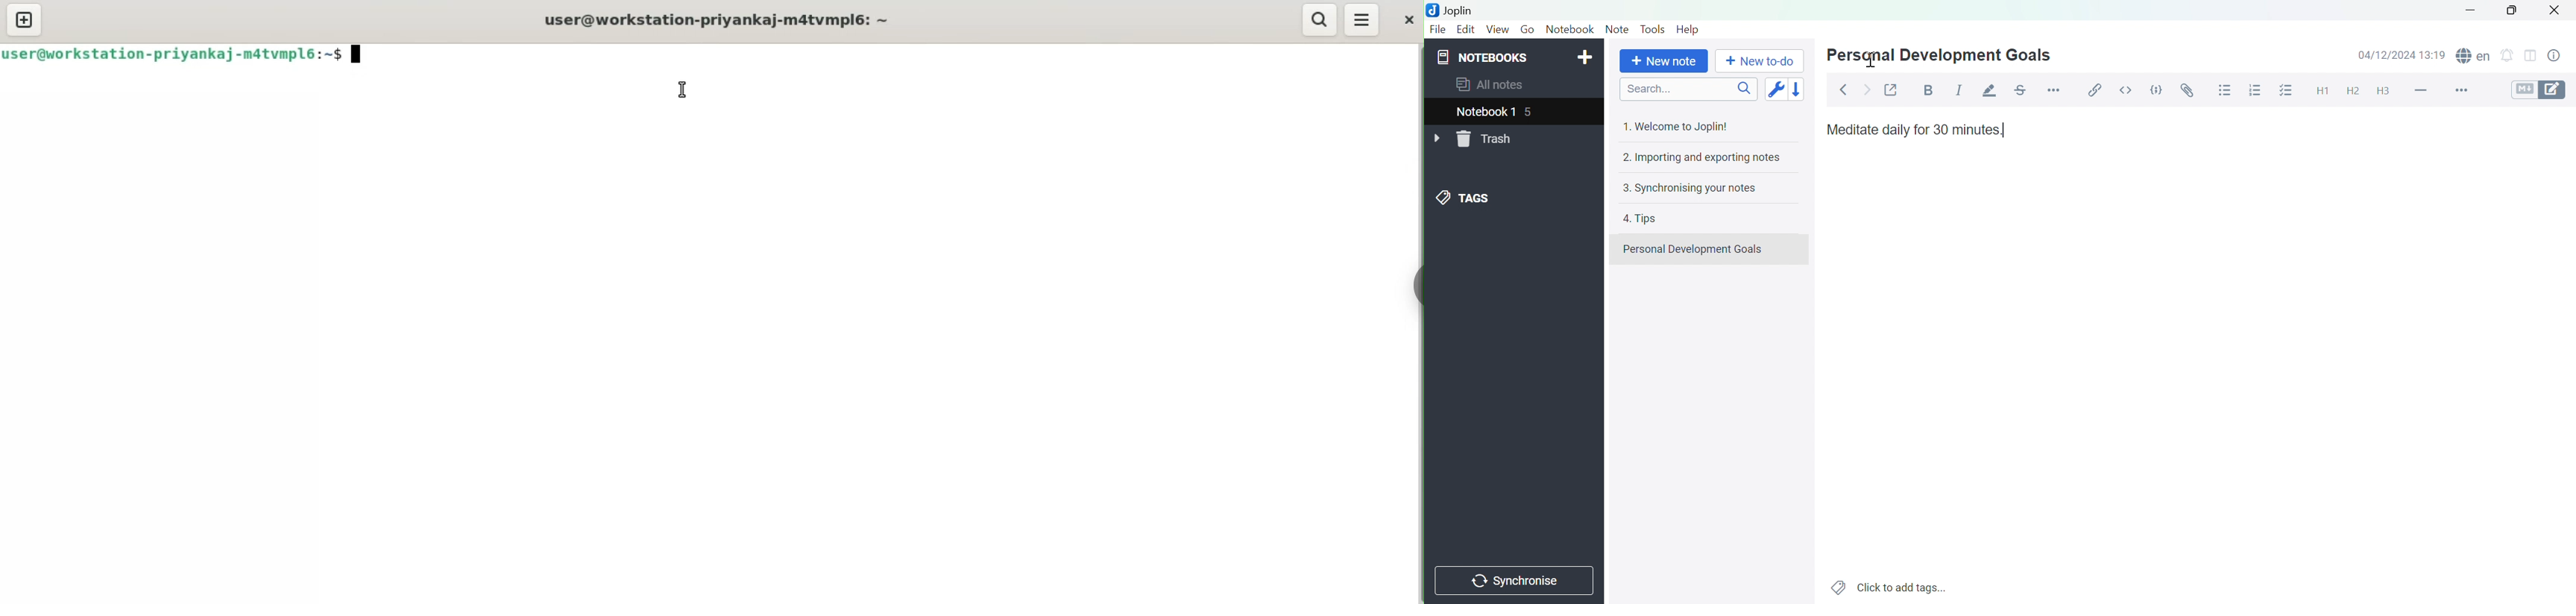  Describe the element at coordinates (1366, 20) in the screenshot. I see `More Options` at that location.